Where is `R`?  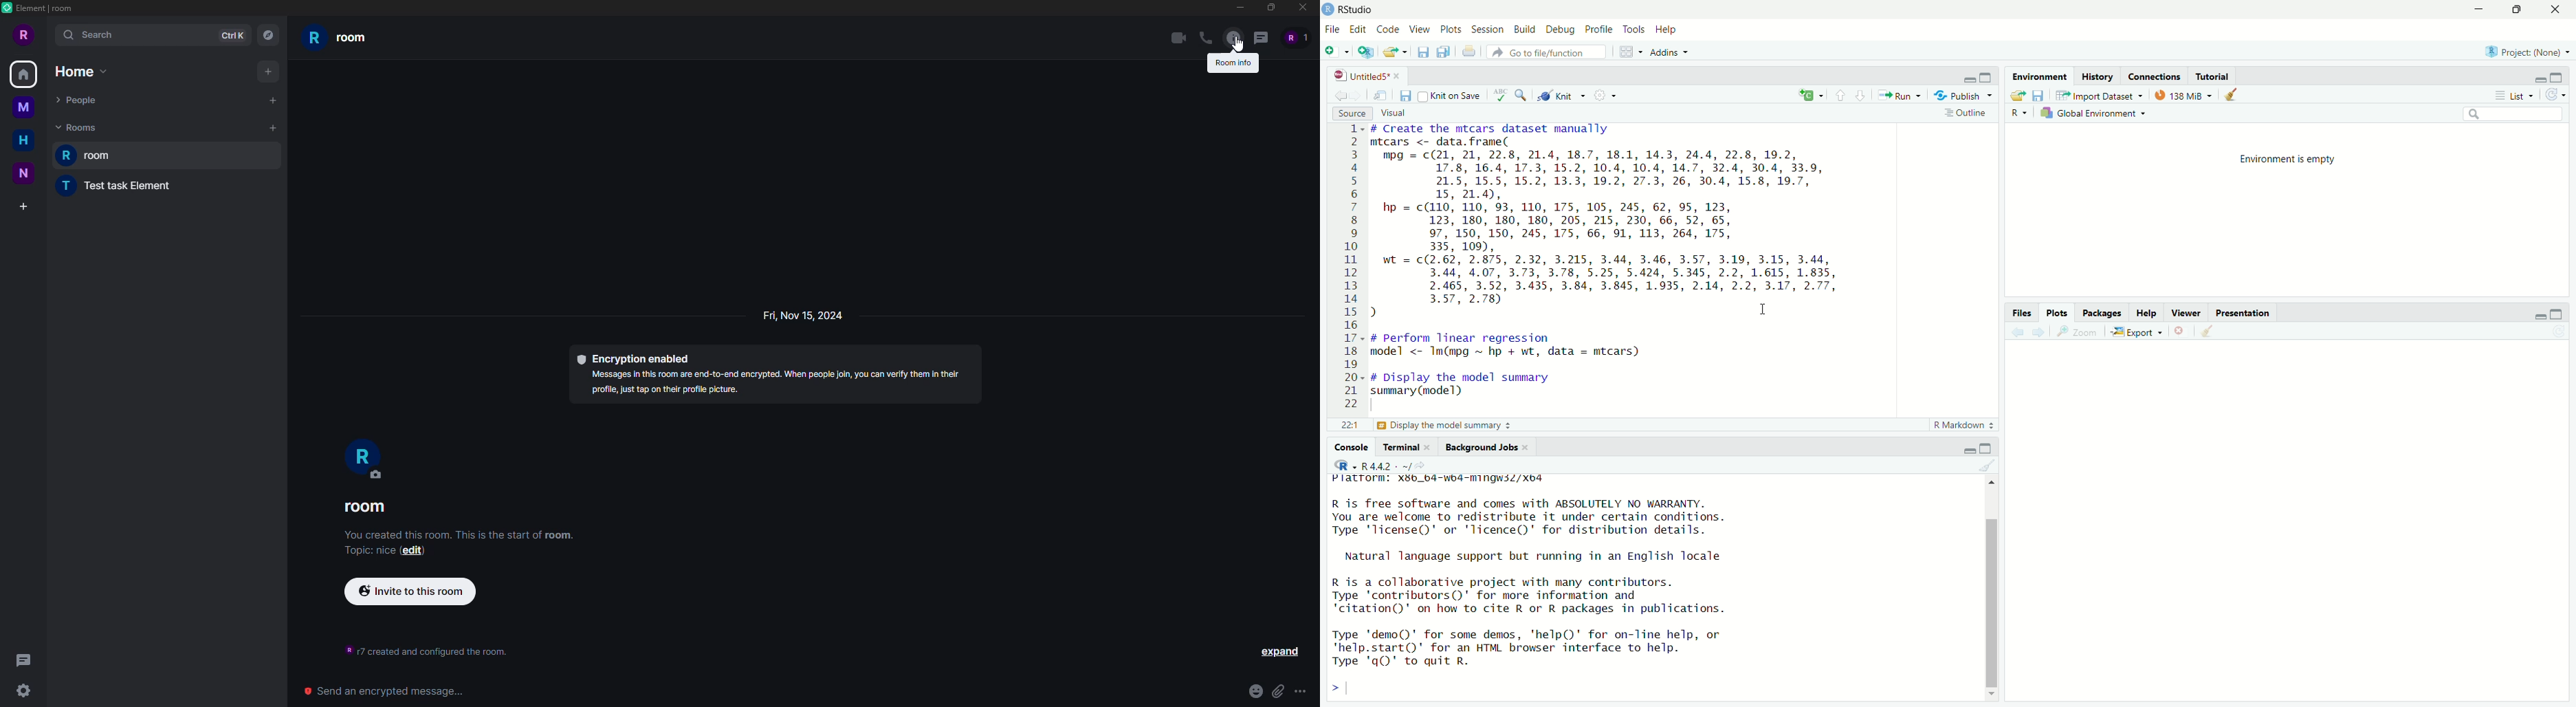 R is located at coordinates (2020, 115).